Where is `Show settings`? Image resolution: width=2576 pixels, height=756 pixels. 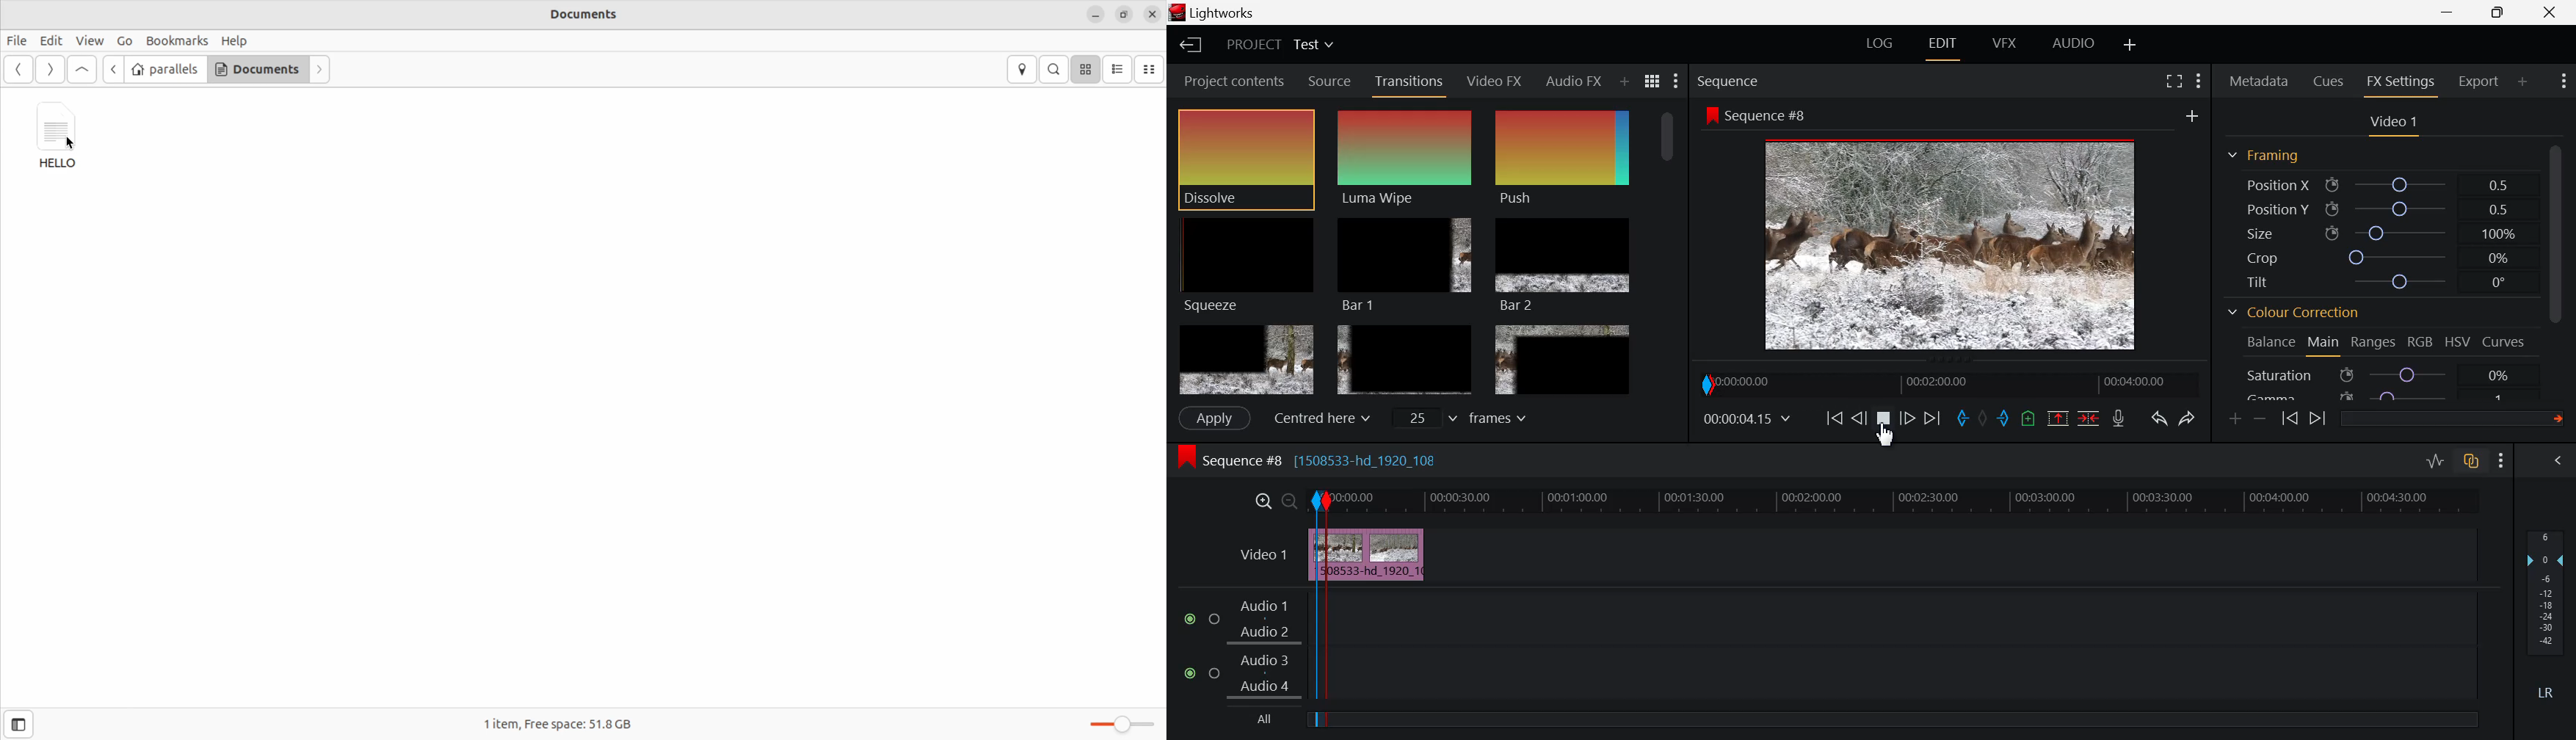 Show settings is located at coordinates (2199, 81).